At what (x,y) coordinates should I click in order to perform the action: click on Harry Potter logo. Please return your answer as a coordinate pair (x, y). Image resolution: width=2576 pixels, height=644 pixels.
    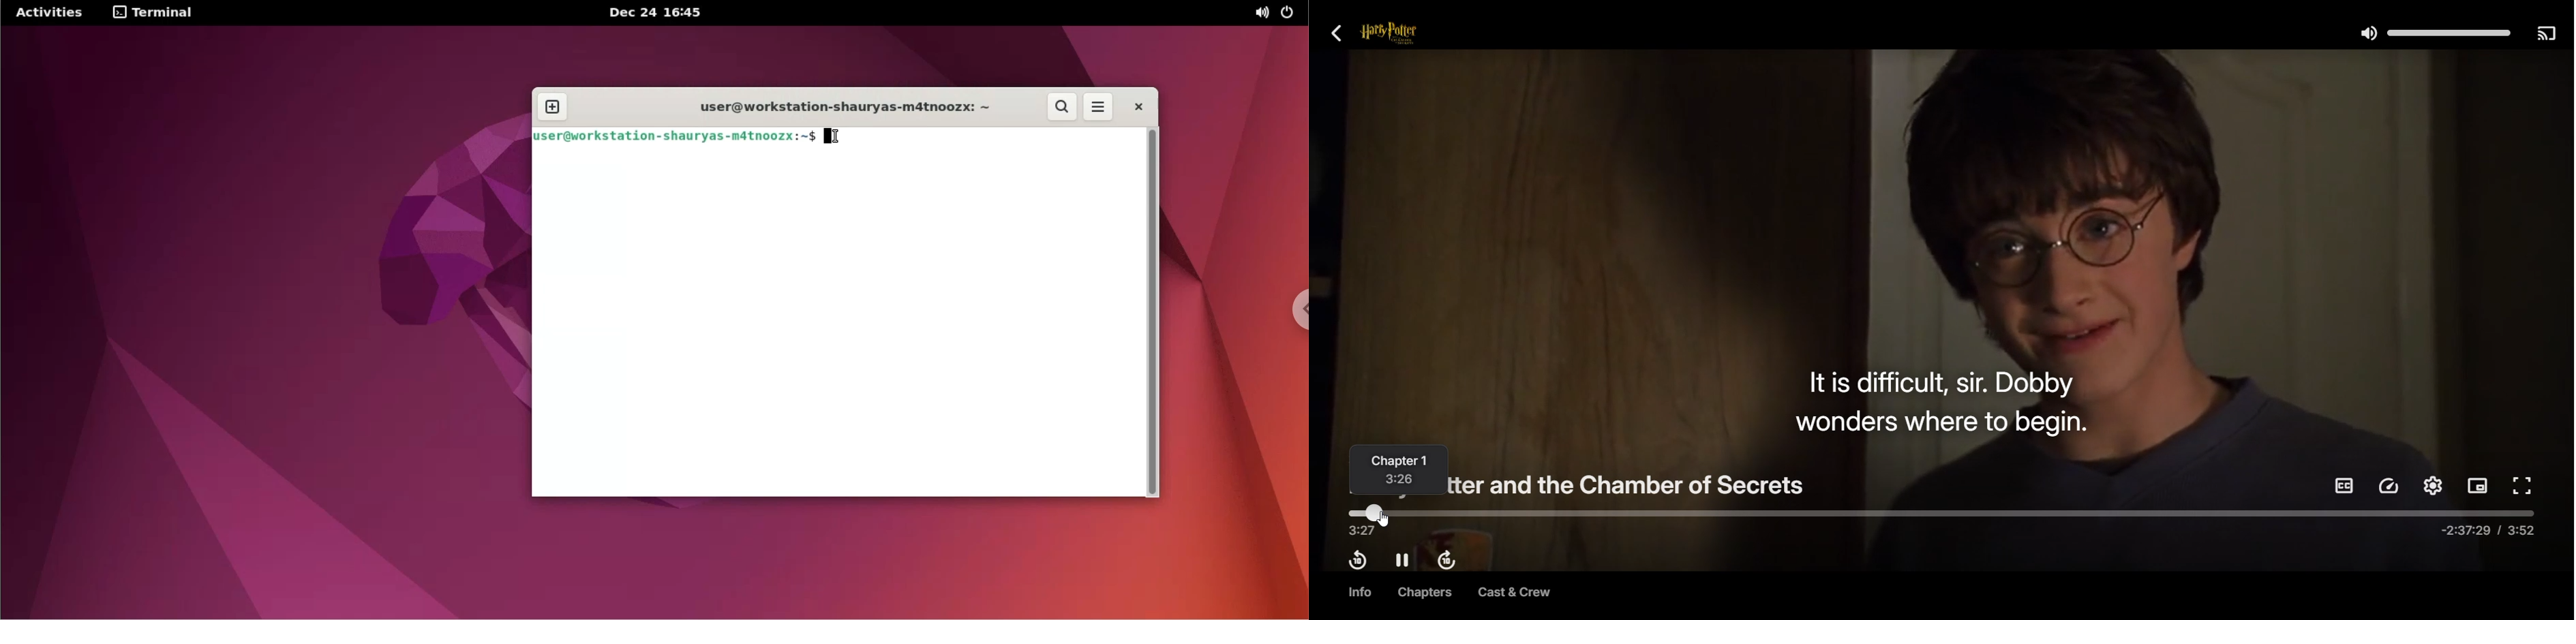
    Looking at the image, I should click on (1406, 34).